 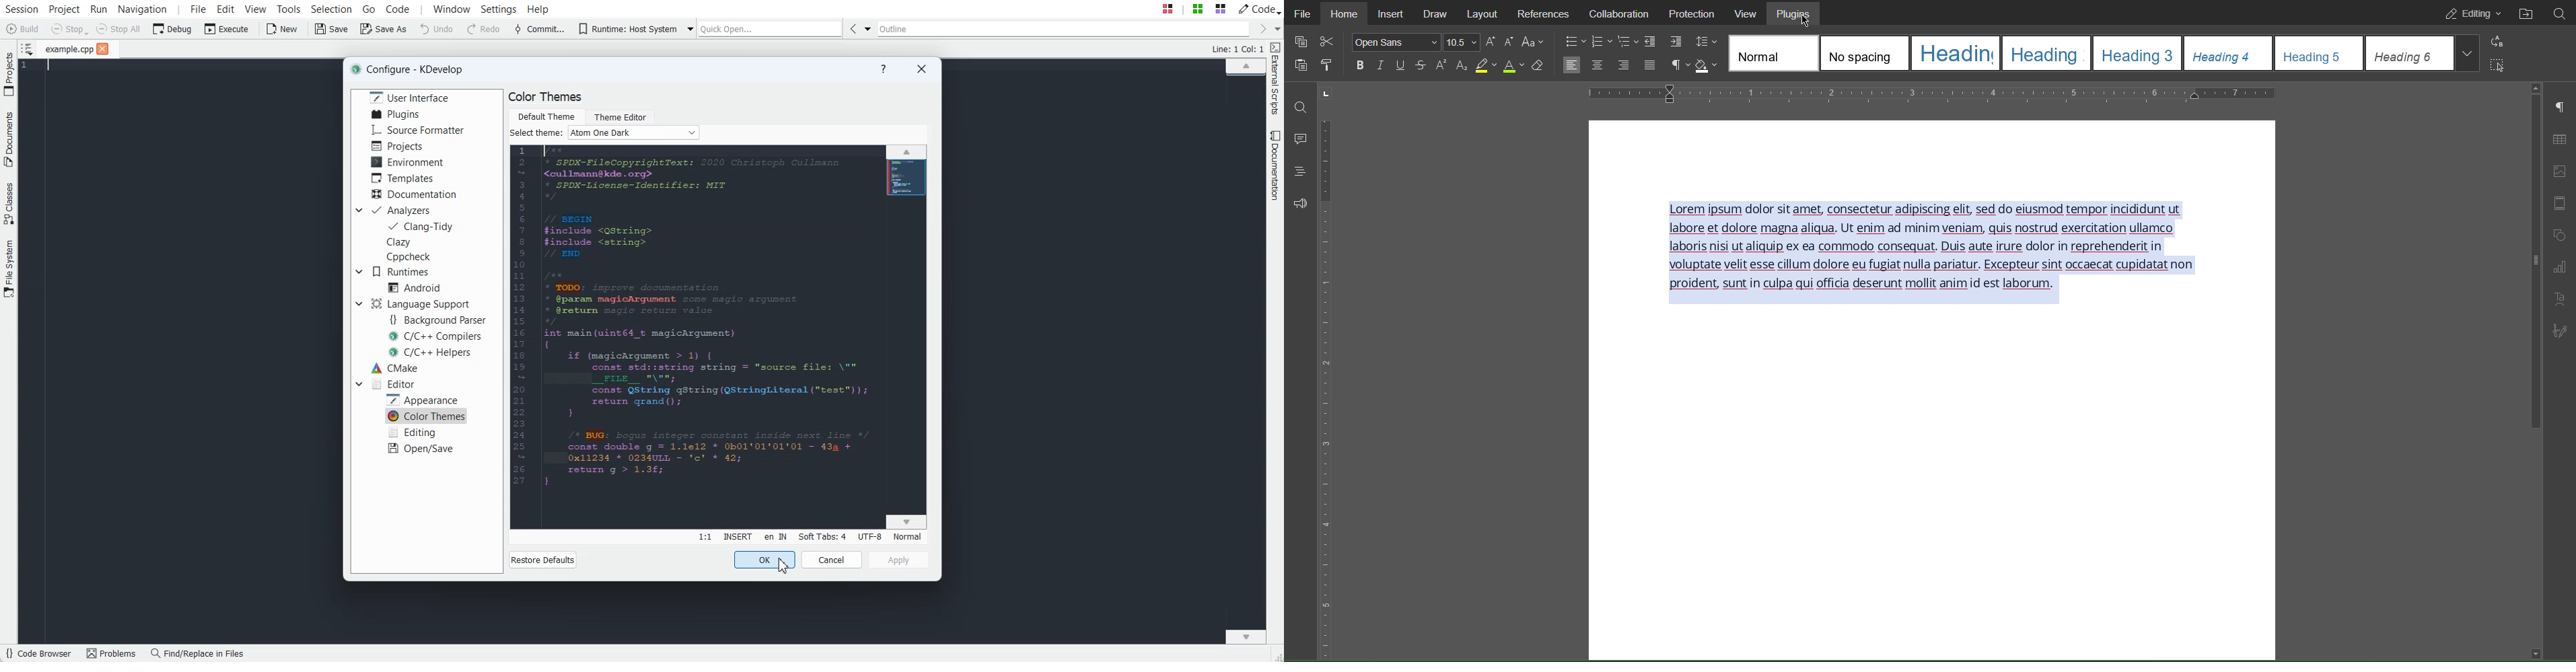 What do you see at coordinates (1297, 135) in the screenshot?
I see `Comment` at bounding box center [1297, 135].